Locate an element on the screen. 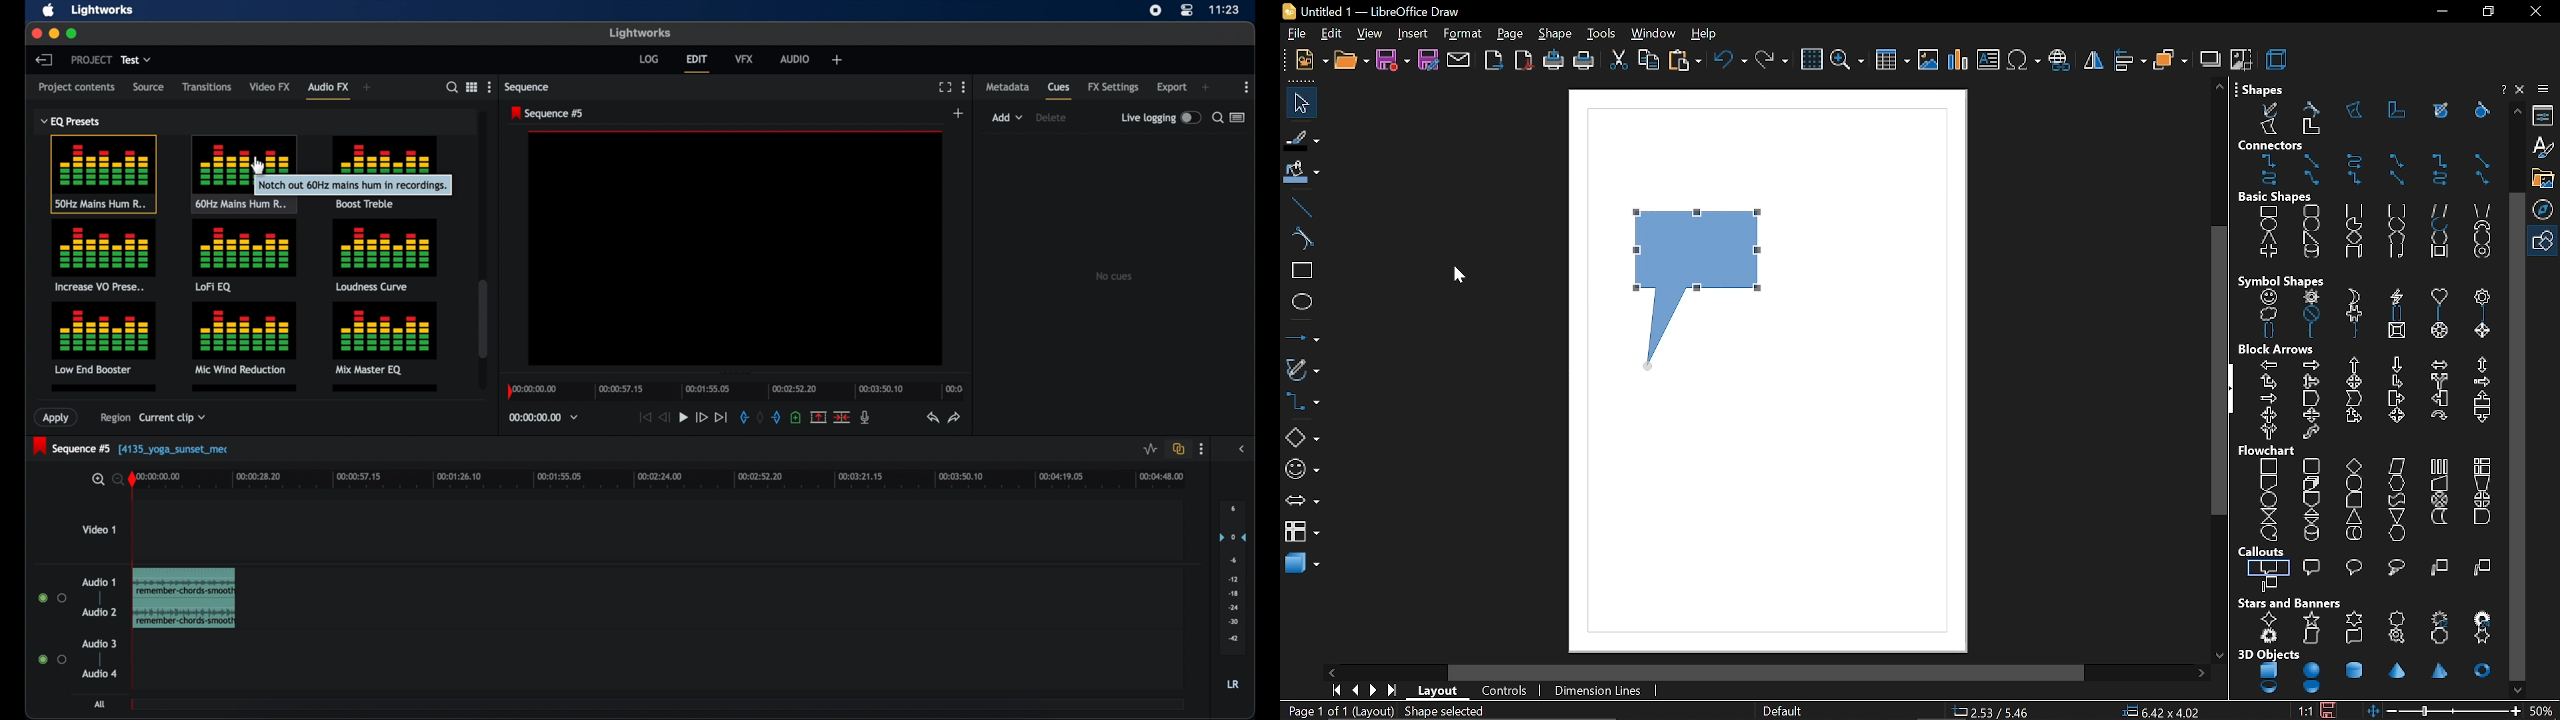 This screenshot has height=728, width=2576. double bracket is located at coordinates (2396, 316).